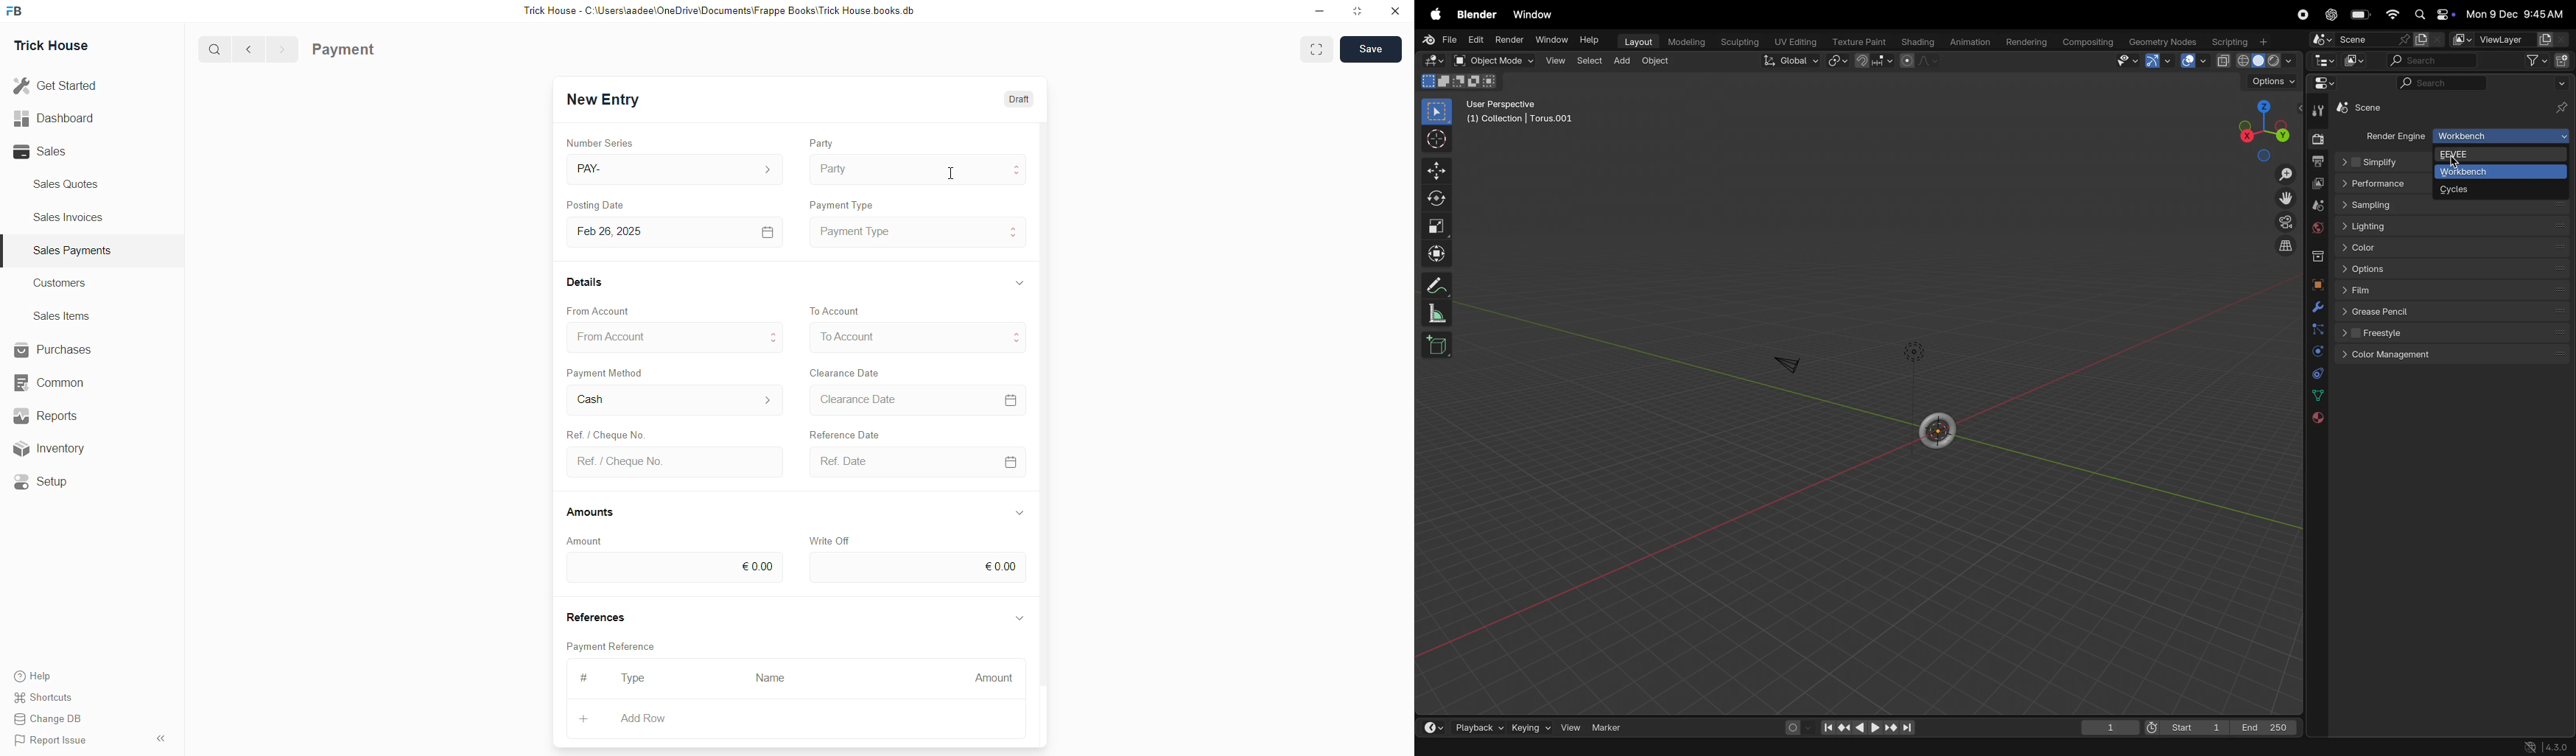 The image size is (2576, 756). Describe the element at coordinates (720, 11) in the screenshot. I see `Trick House - C:\Users\aadee\OneDrive\Documents\Frappe Books\Trick House books db` at that location.